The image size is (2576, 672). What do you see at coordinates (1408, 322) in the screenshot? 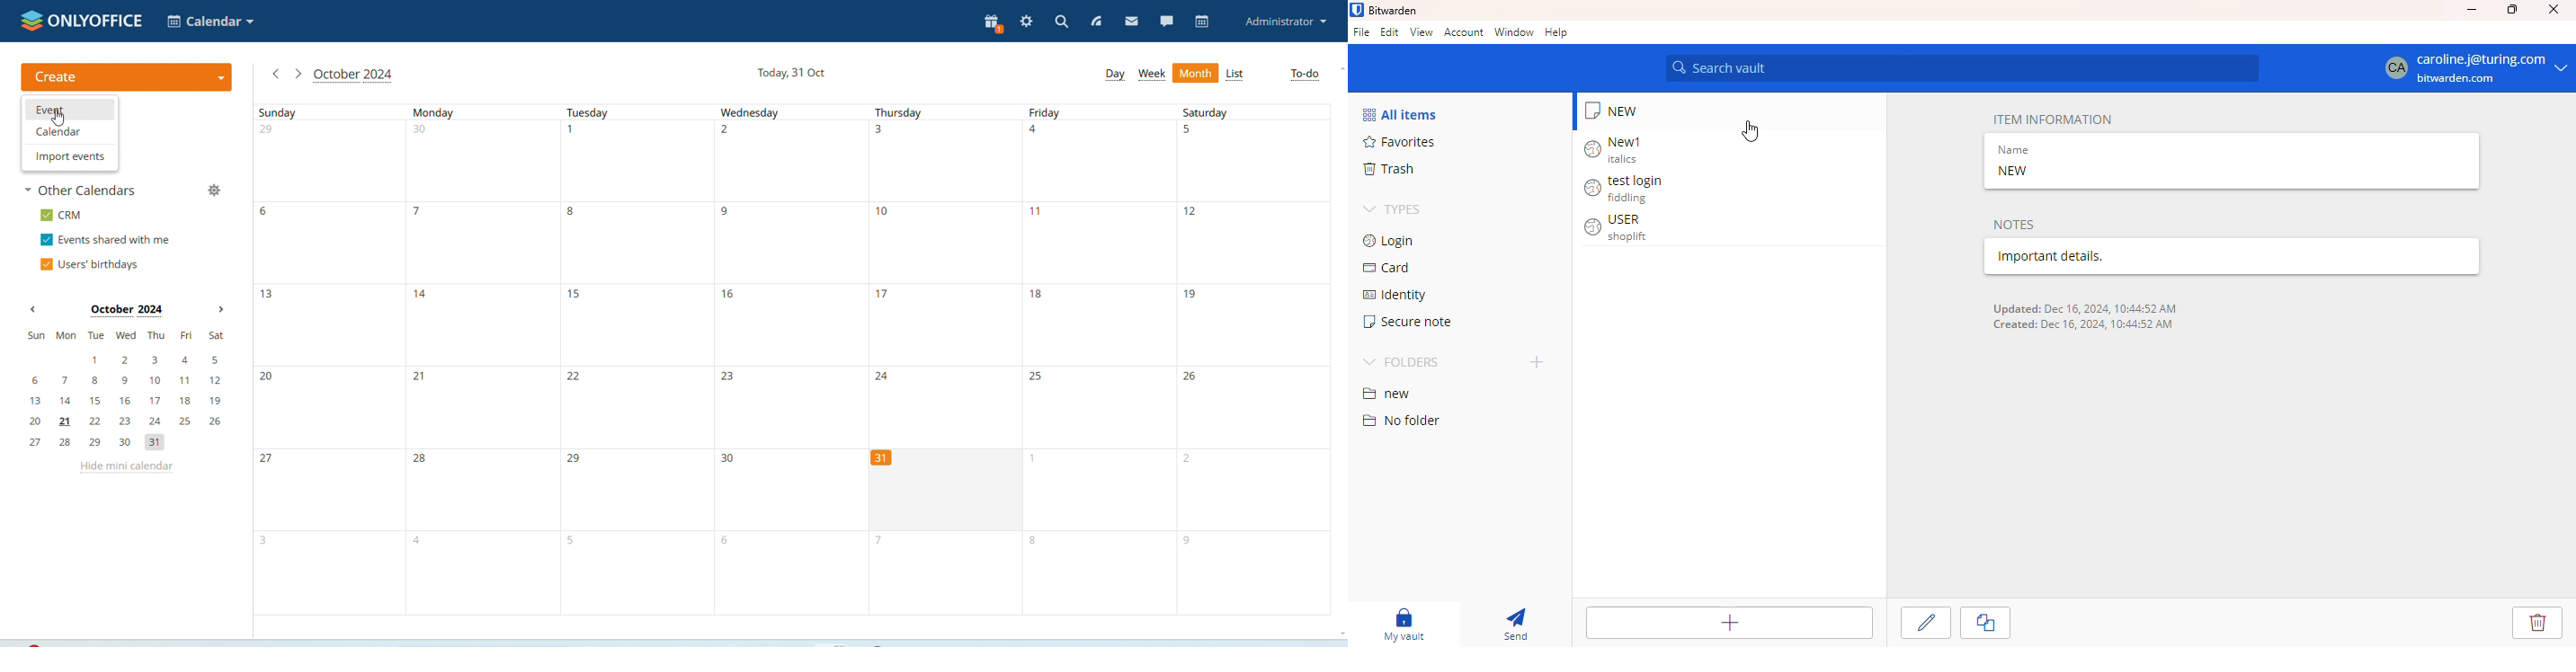
I see `secure note` at bounding box center [1408, 322].